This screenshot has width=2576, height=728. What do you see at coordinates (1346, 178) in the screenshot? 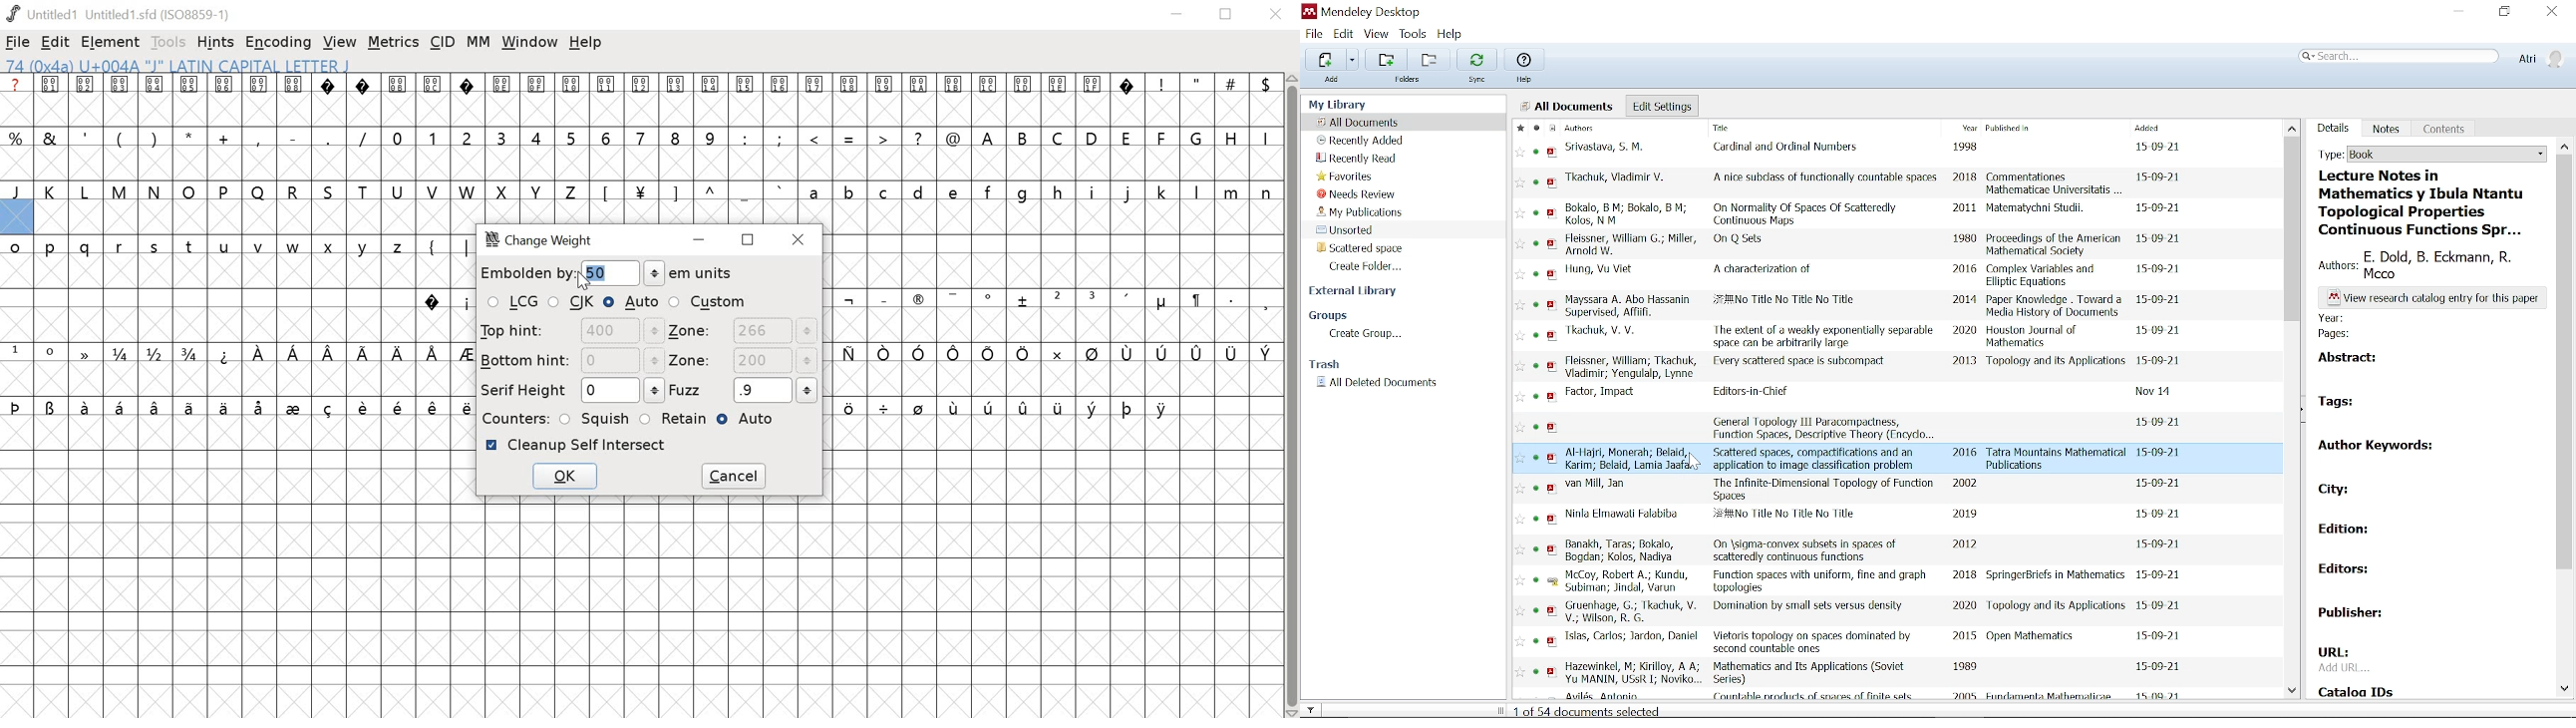
I see `favorites` at bounding box center [1346, 178].